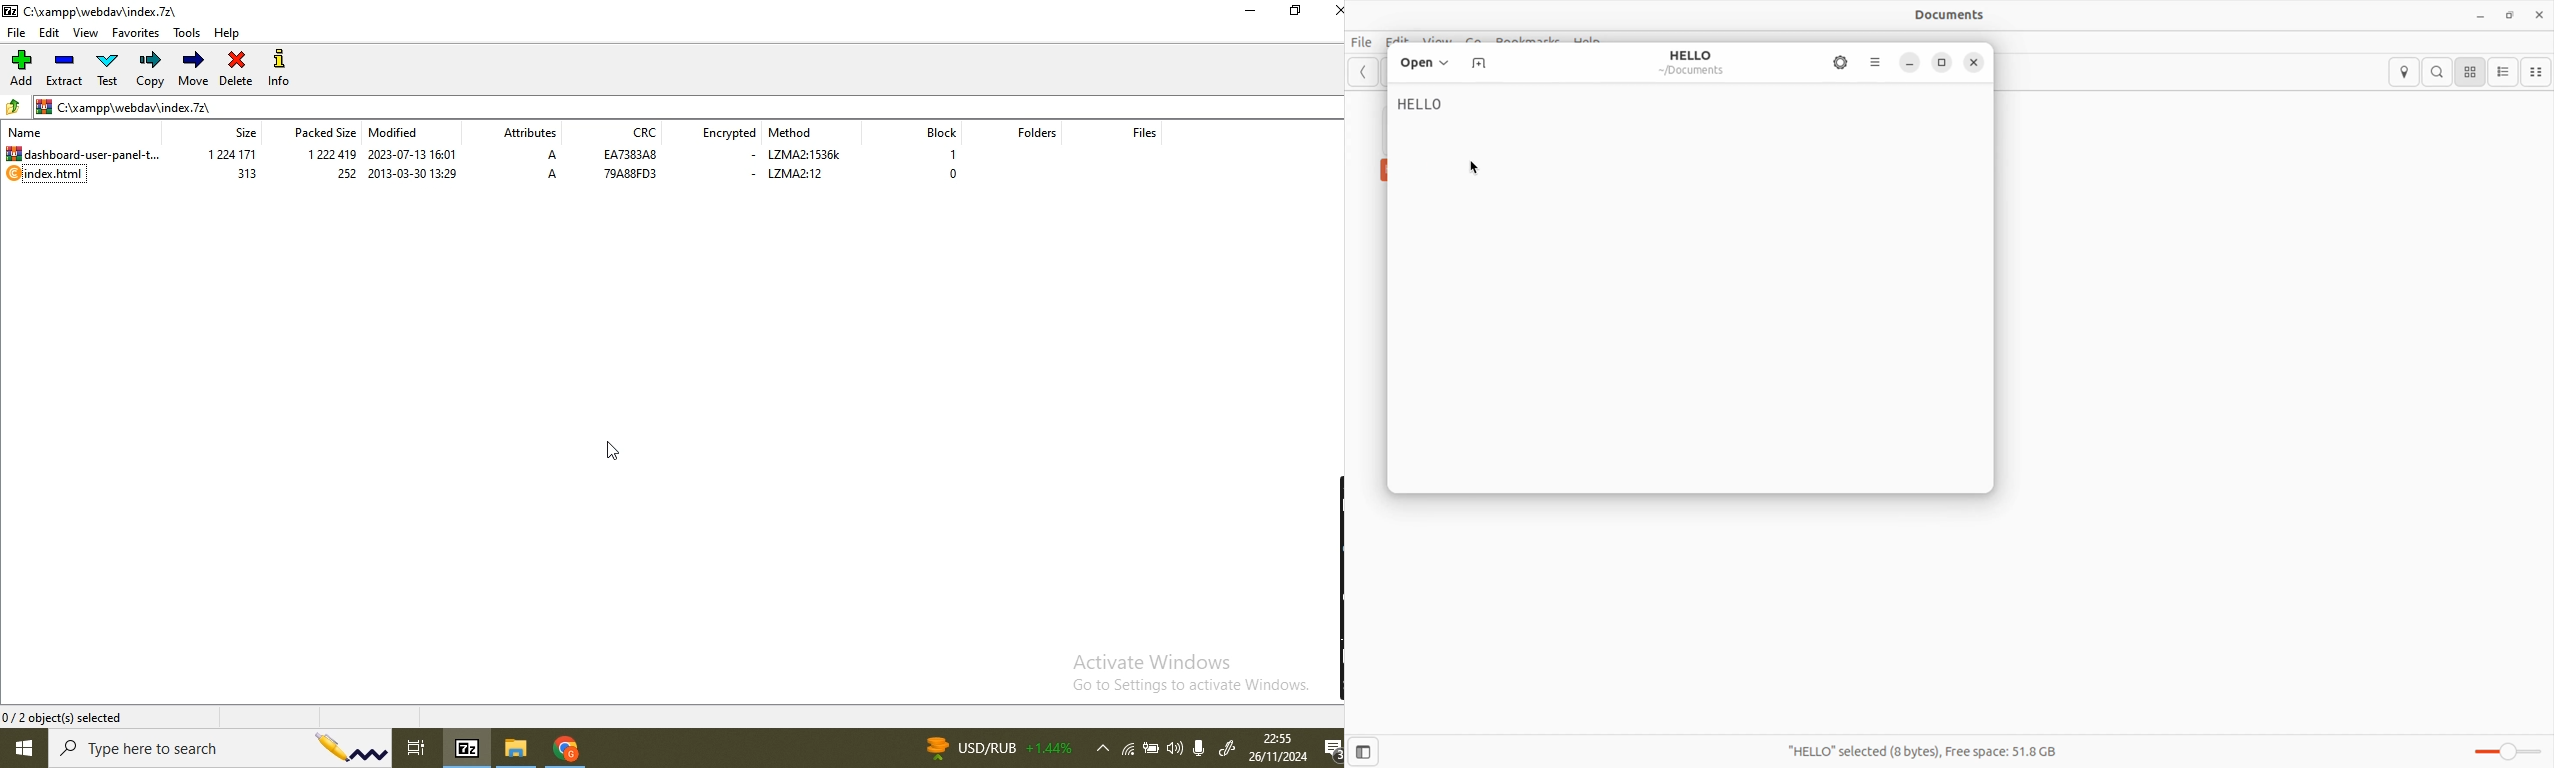  What do you see at coordinates (67, 70) in the screenshot?
I see `extract` at bounding box center [67, 70].